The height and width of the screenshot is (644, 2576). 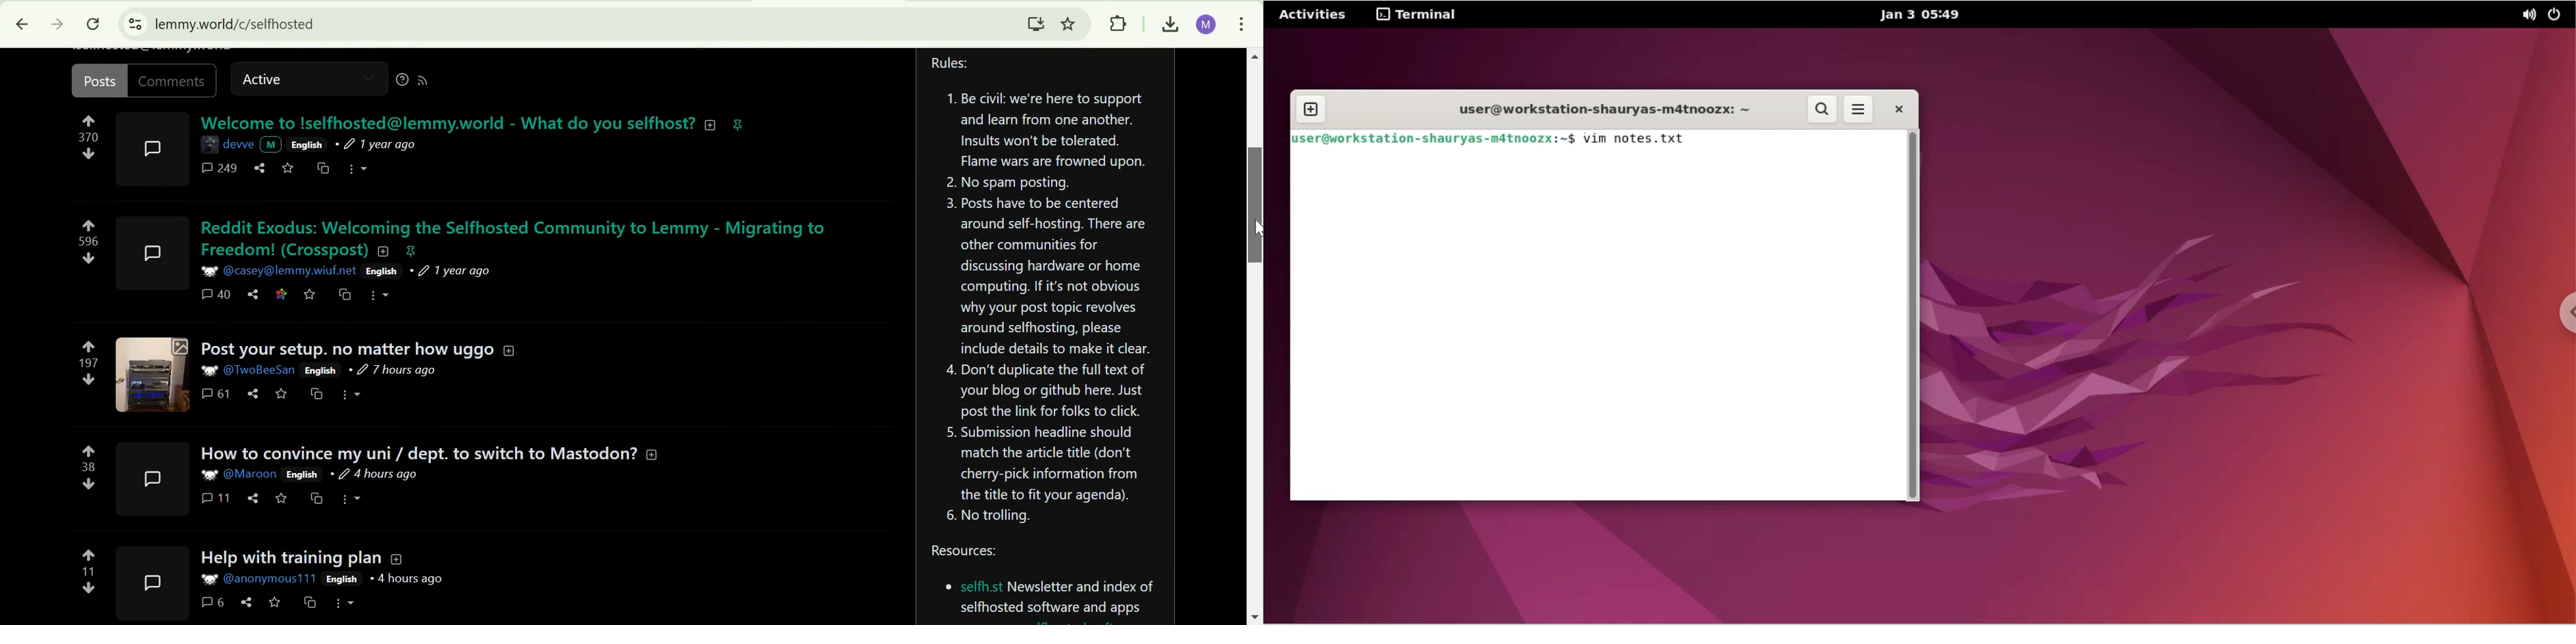 What do you see at coordinates (307, 144) in the screenshot?
I see `english` at bounding box center [307, 144].